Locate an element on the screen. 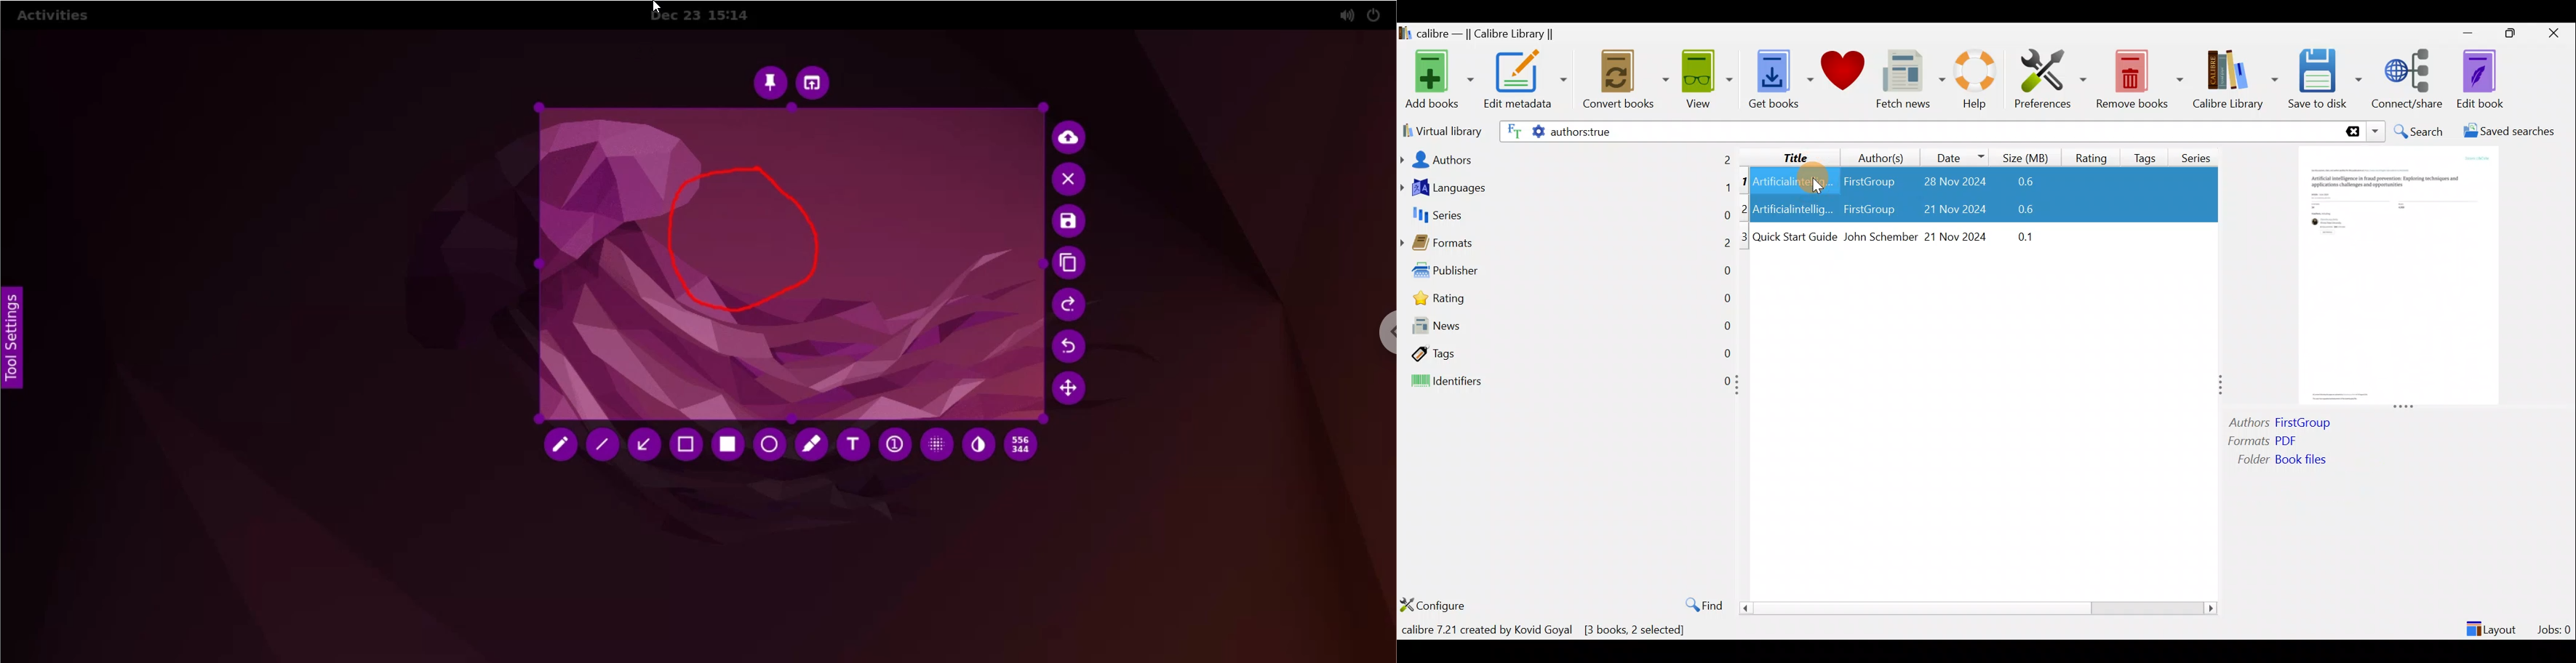 The image size is (2576, 672). marker tool is located at coordinates (811, 445).